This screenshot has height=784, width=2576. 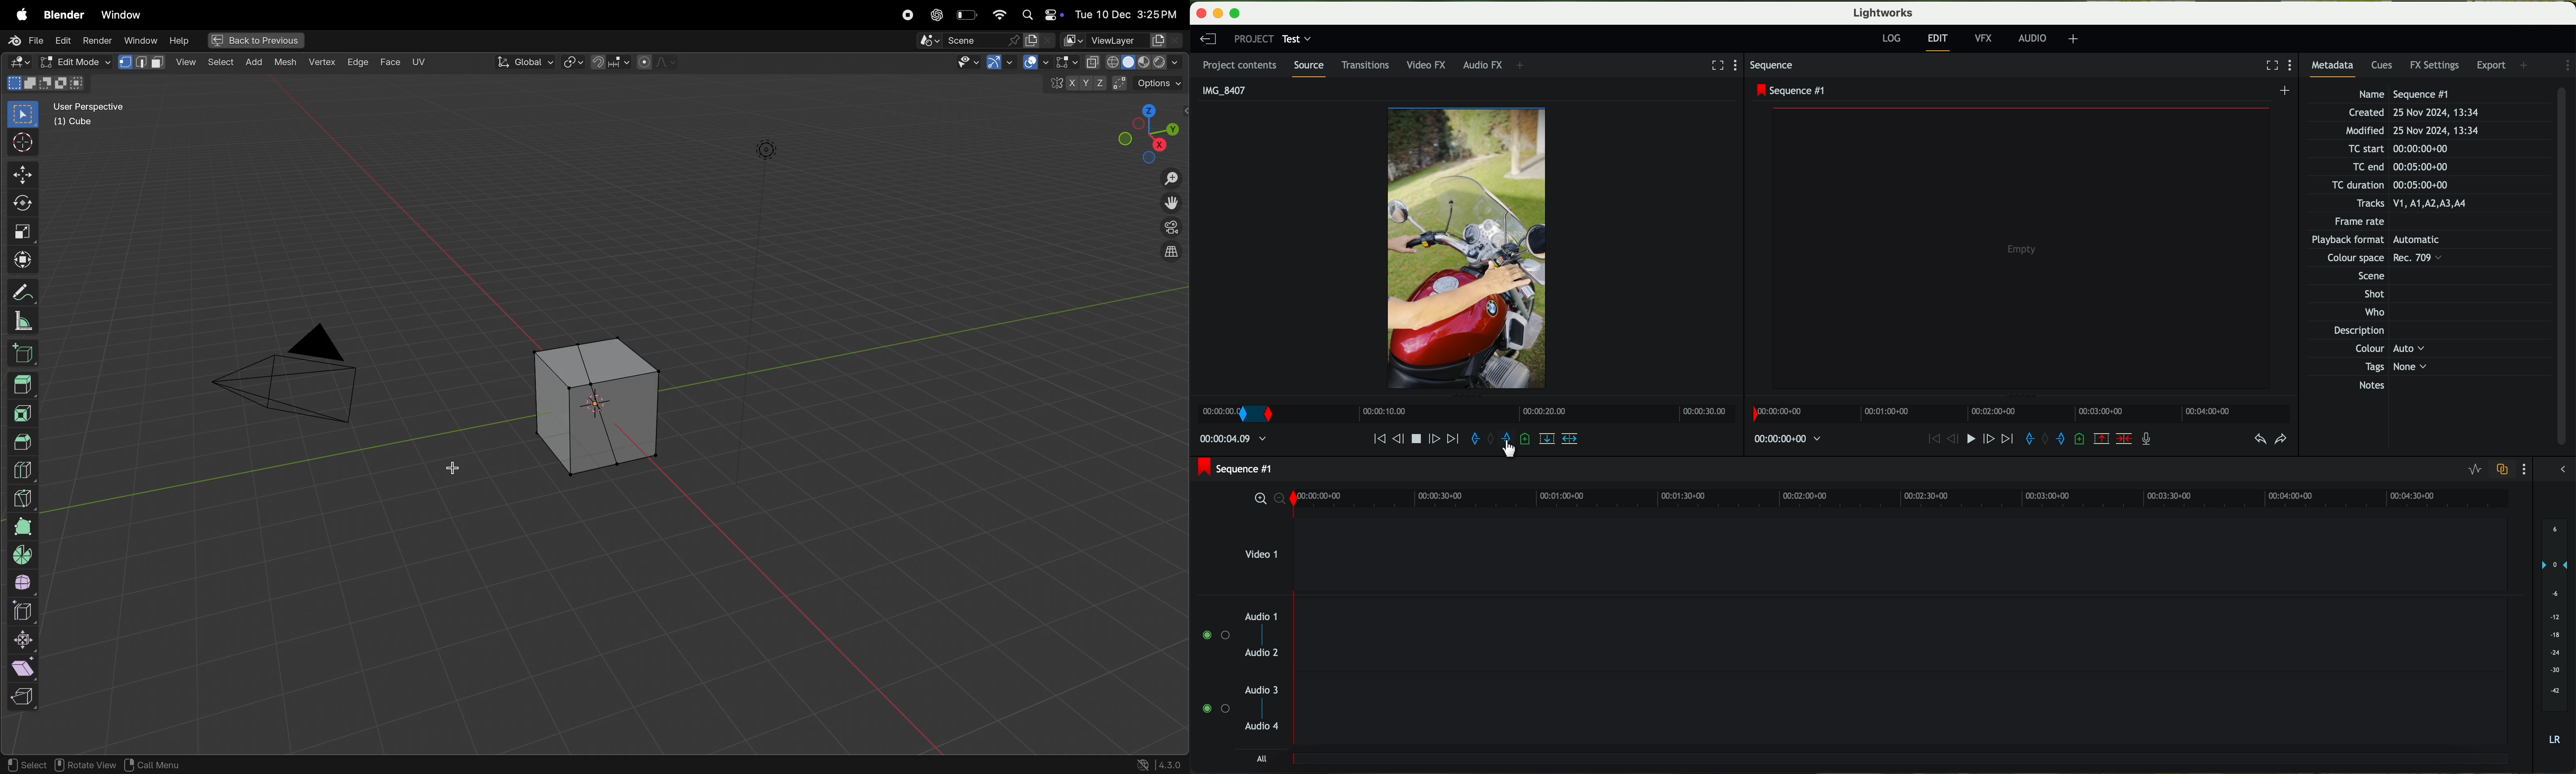 What do you see at coordinates (1130, 12) in the screenshot?
I see `date and time` at bounding box center [1130, 12].